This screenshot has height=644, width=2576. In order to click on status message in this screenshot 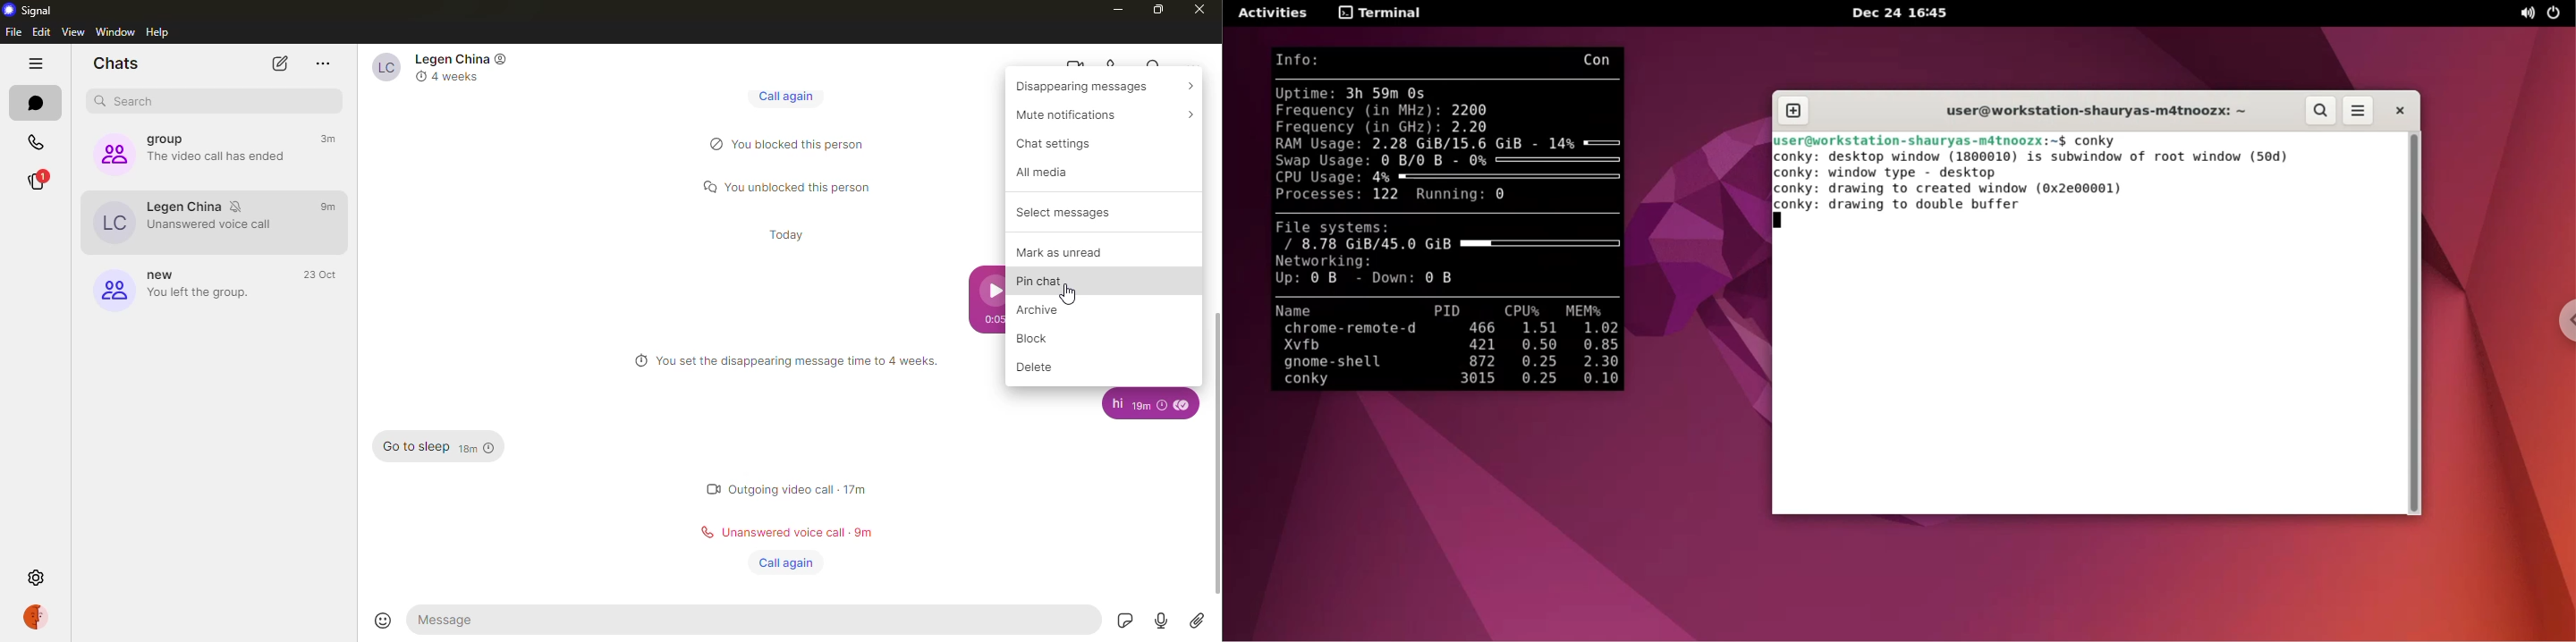, I will do `click(762, 491)`.